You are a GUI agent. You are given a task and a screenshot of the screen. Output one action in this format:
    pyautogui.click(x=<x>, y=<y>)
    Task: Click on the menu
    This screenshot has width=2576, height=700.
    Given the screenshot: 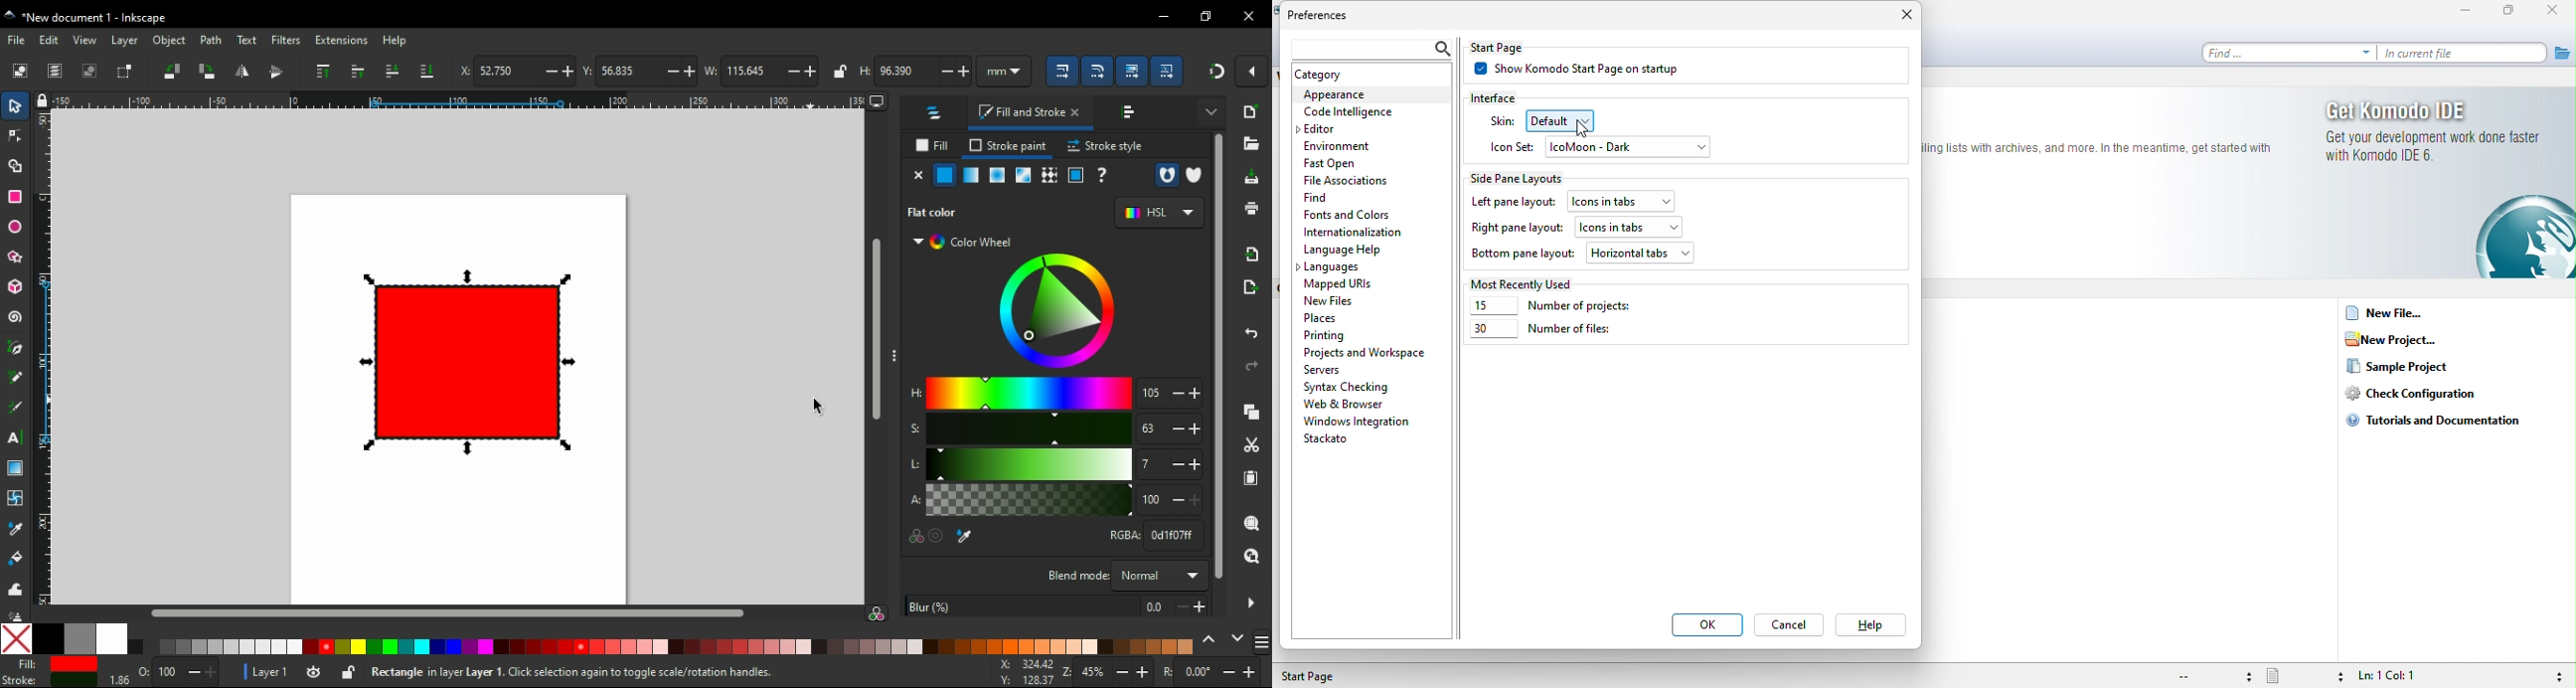 What is the action you would take?
    pyautogui.click(x=1262, y=641)
    